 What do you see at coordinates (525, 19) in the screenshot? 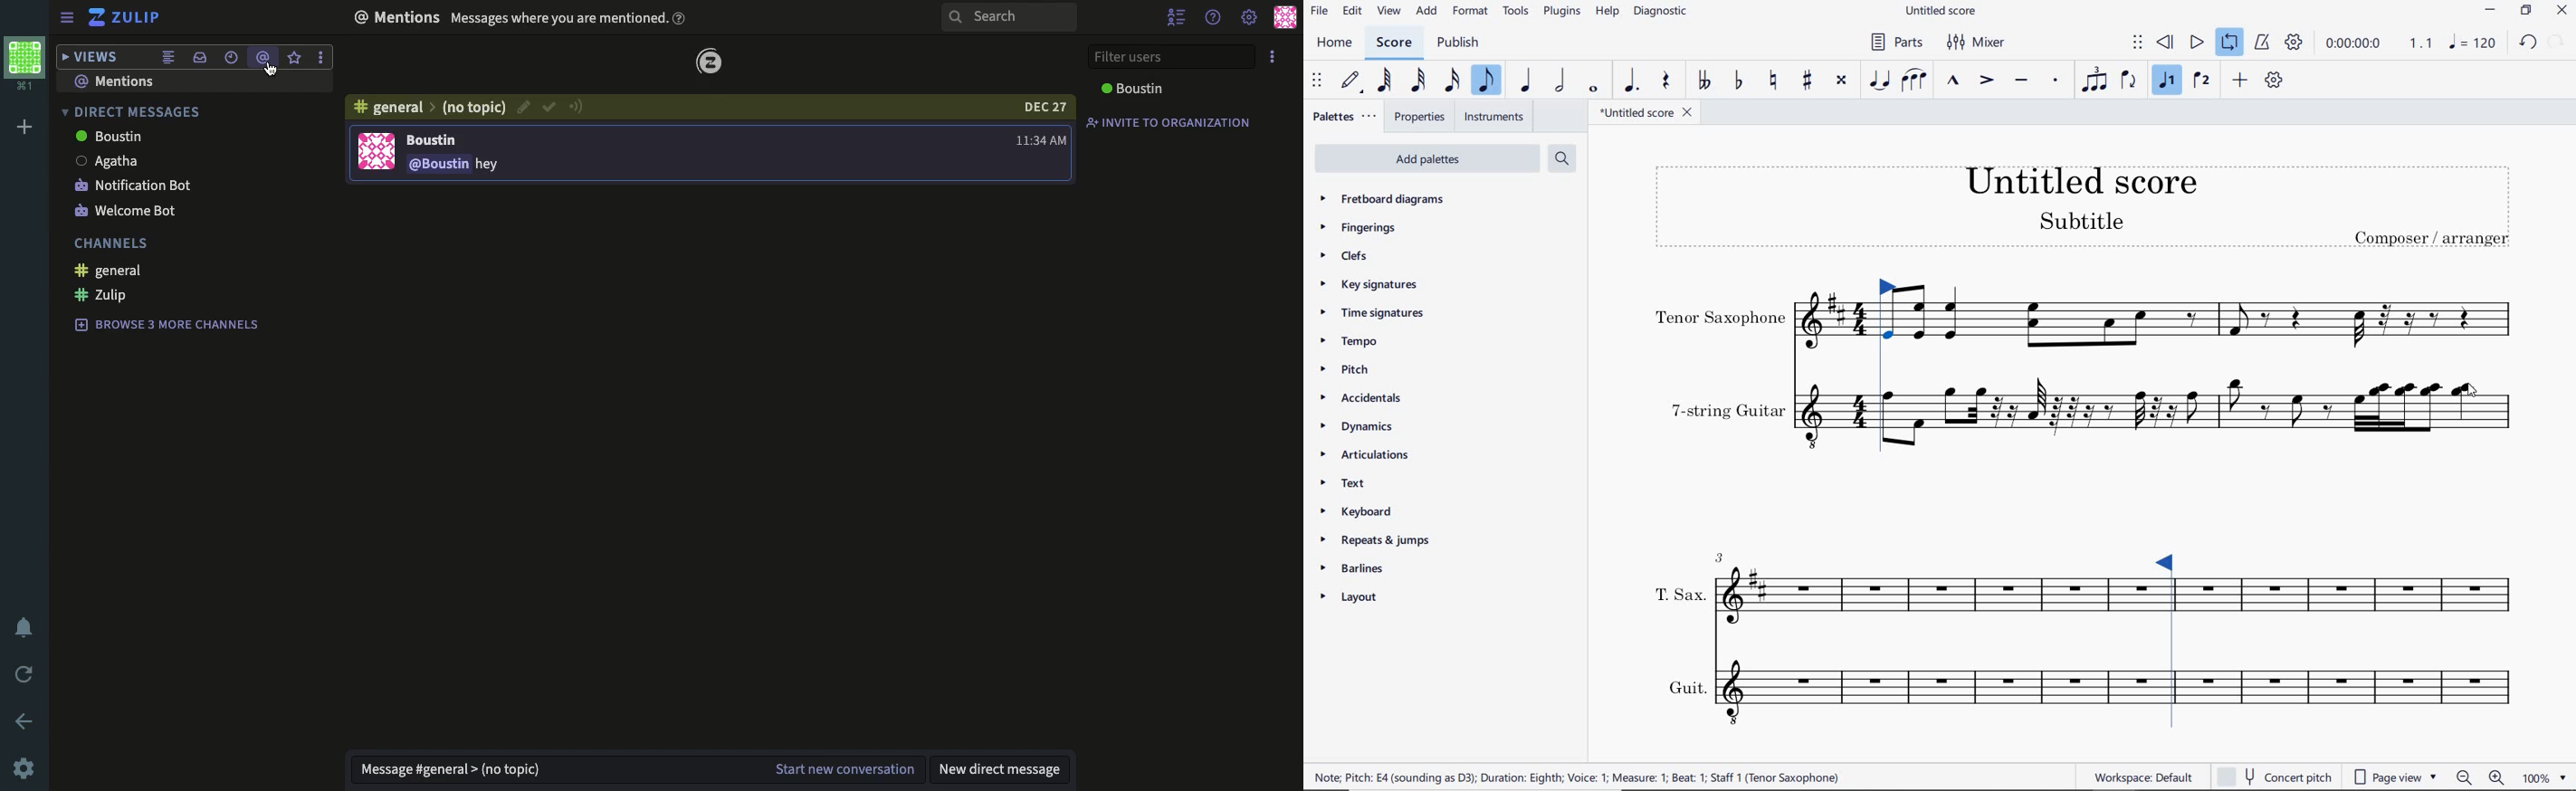
I see `mentions` at bounding box center [525, 19].